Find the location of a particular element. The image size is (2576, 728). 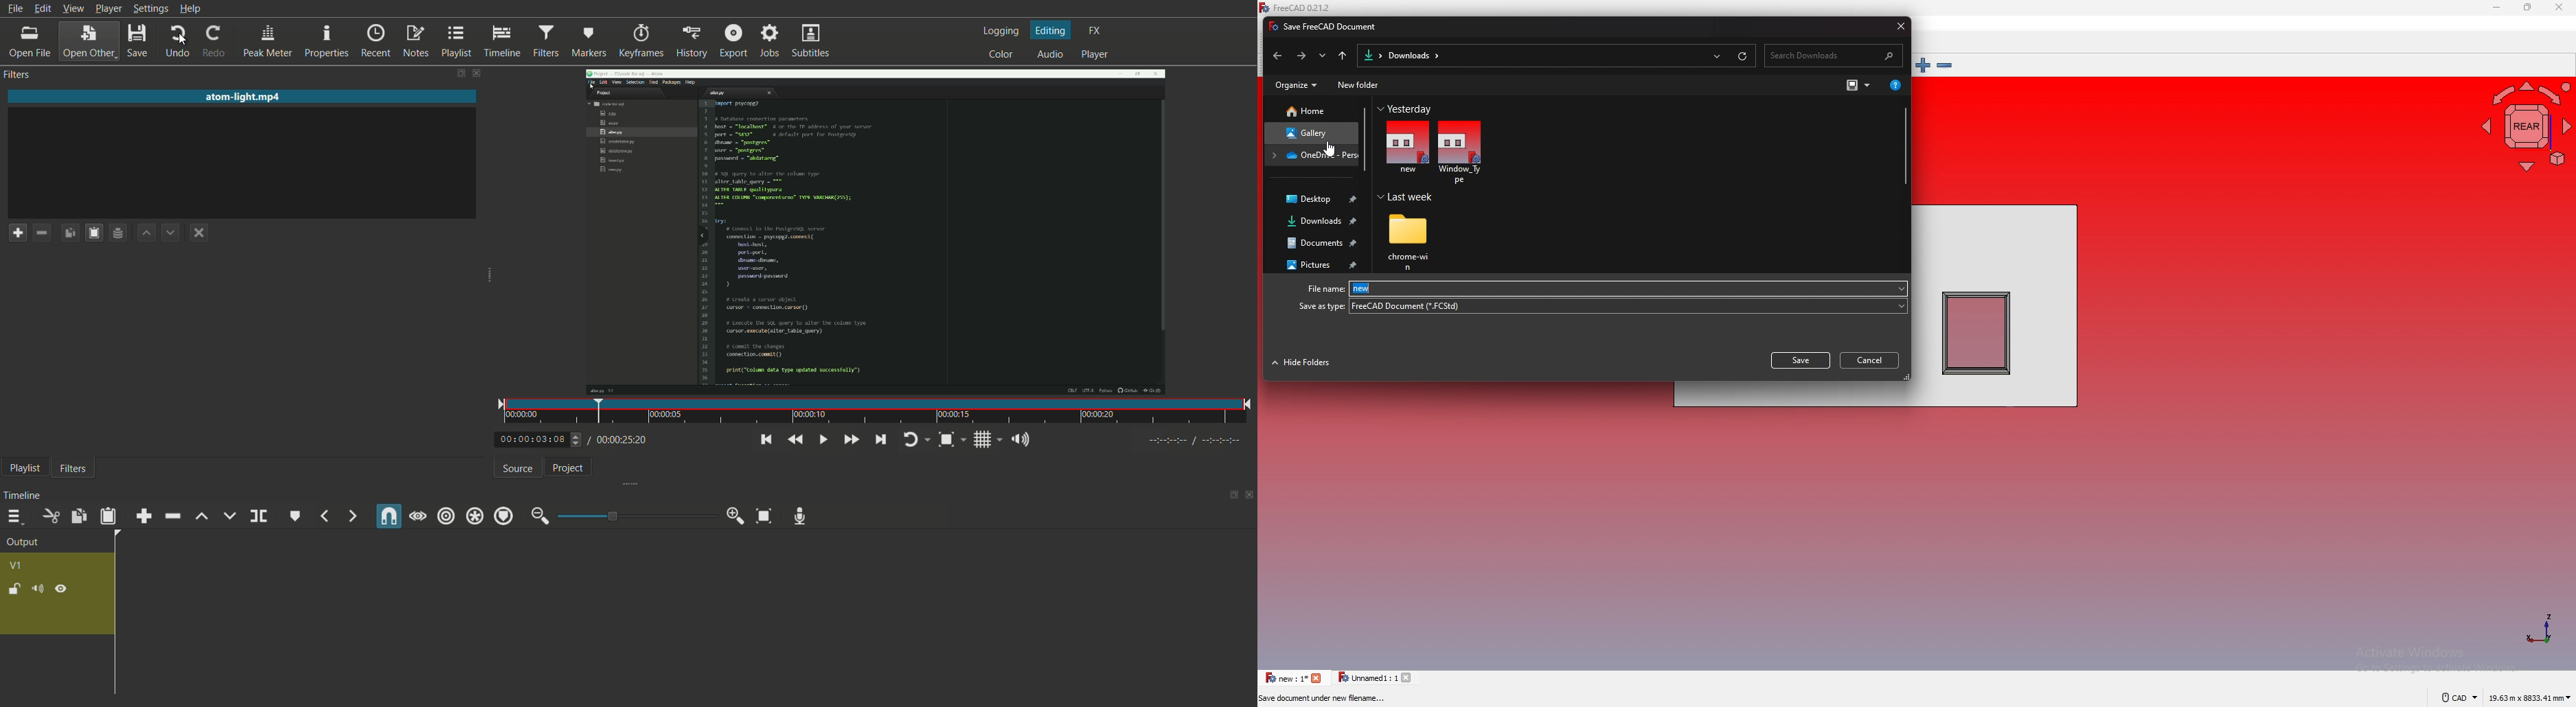

close filters pane is located at coordinates (480, 71).